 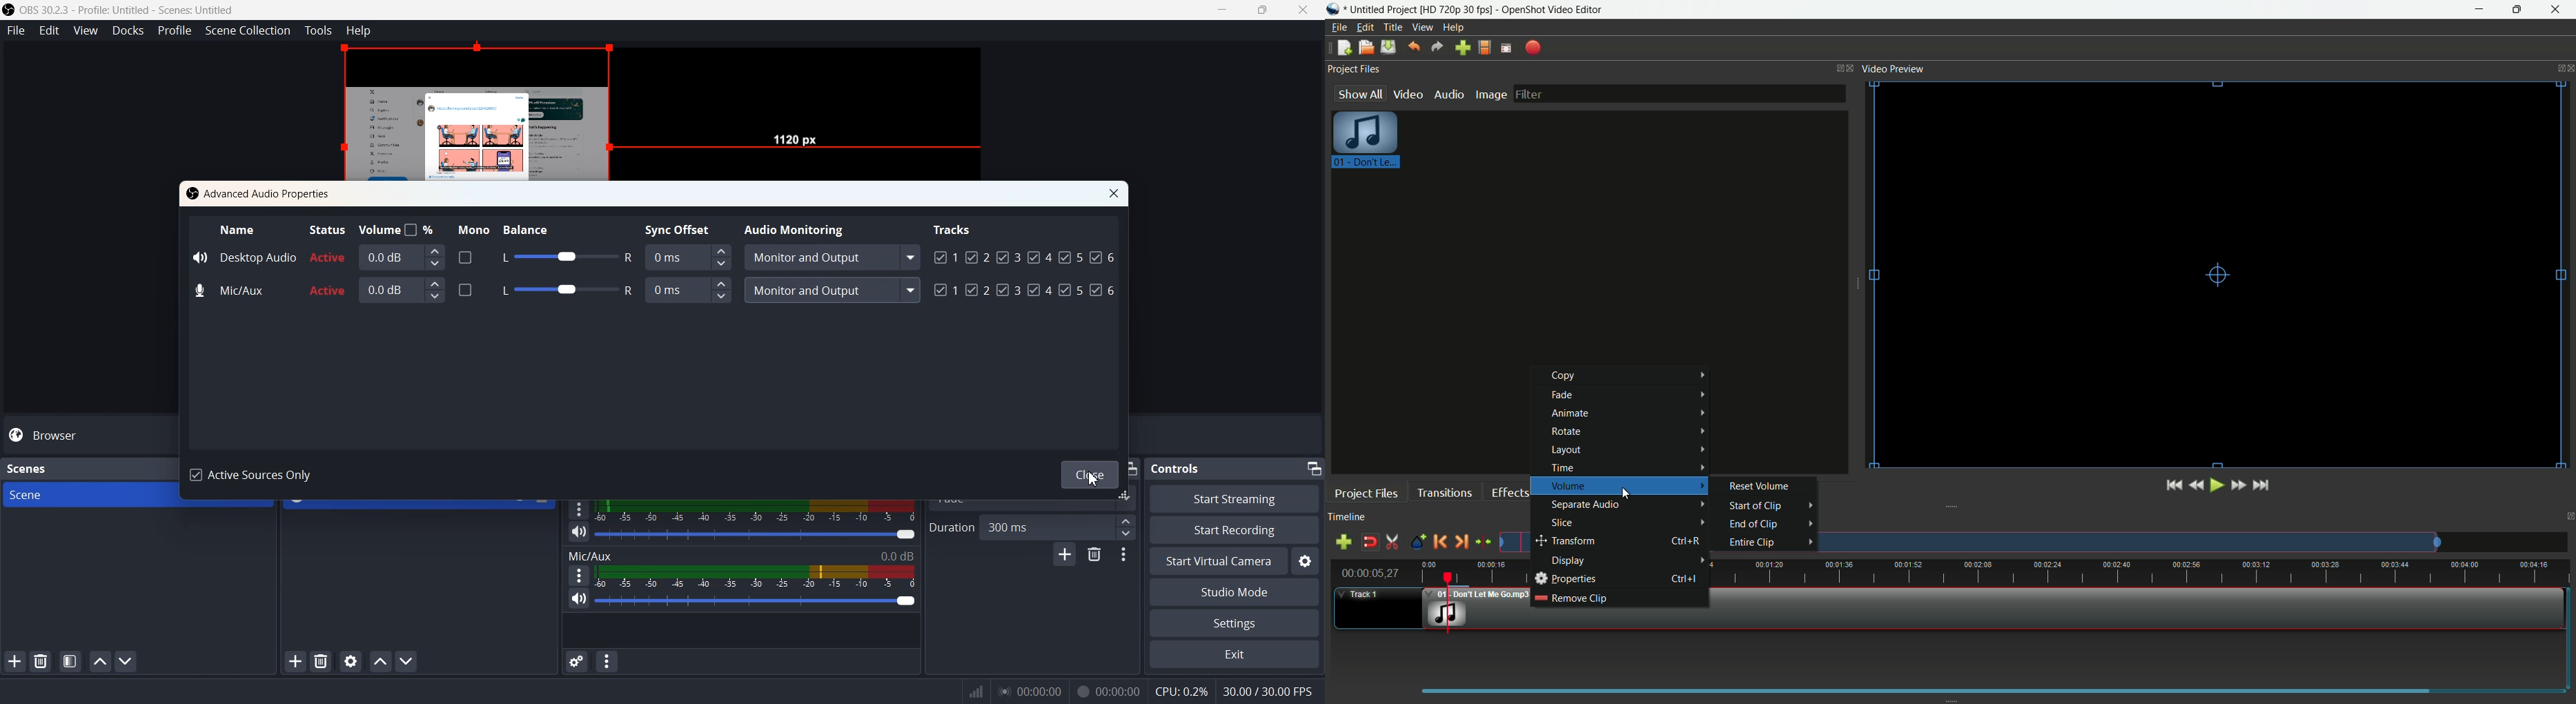 I want to click on Active Sources Only, so click(x=255, y=476).